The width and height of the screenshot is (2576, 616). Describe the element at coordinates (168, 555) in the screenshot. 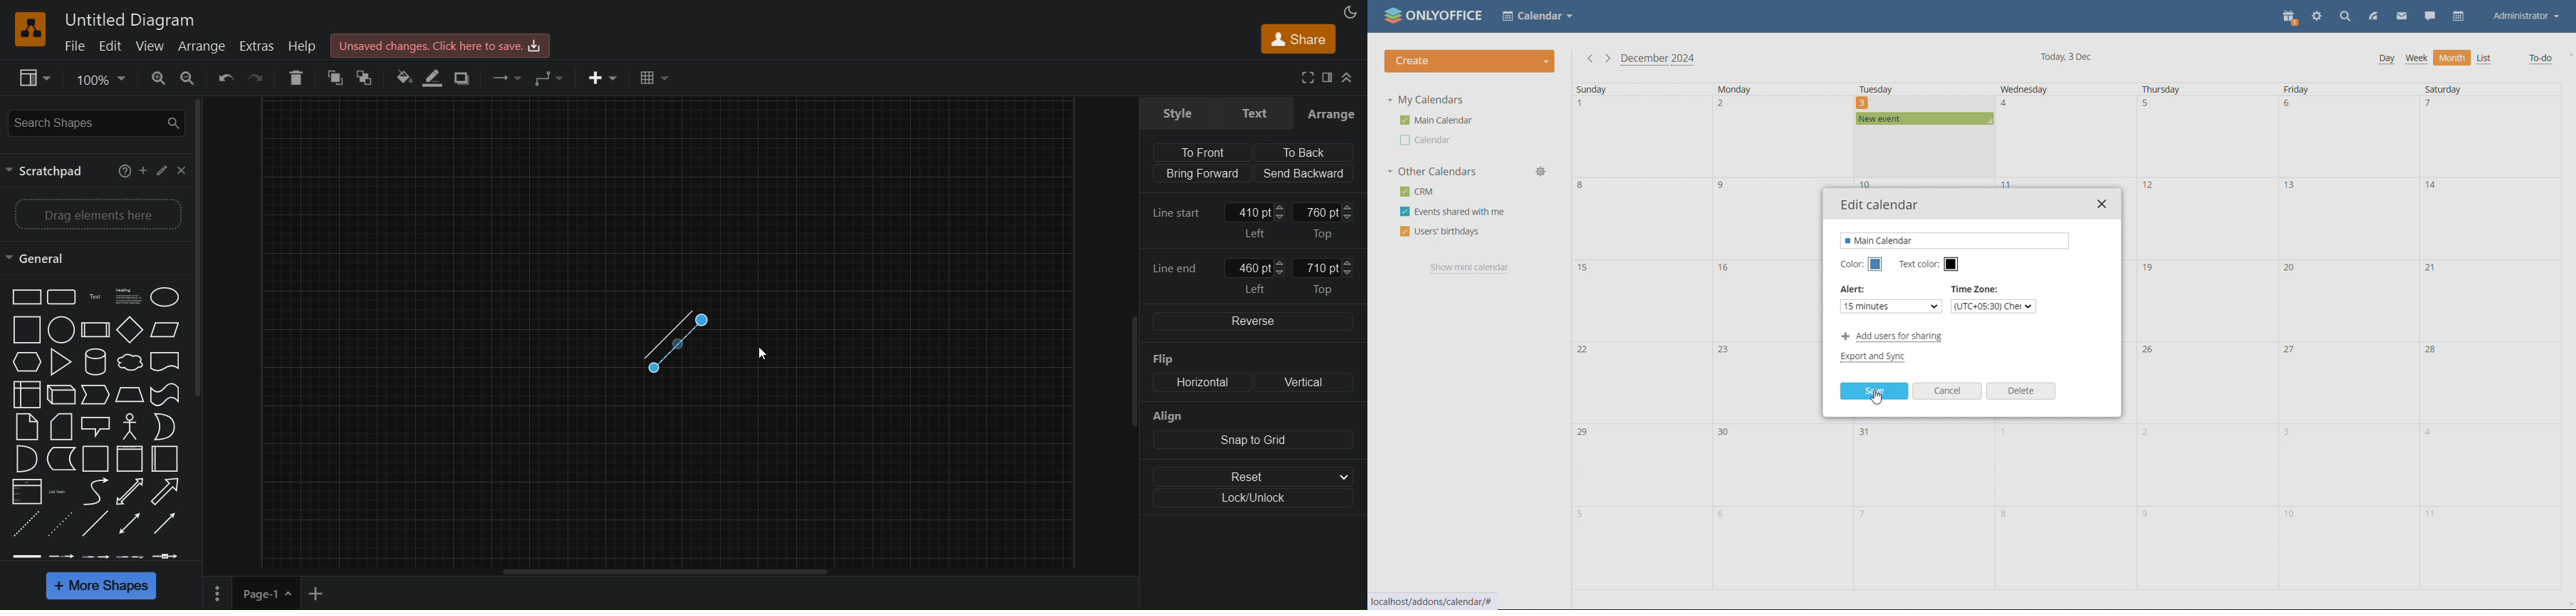

I see `connector 5` at that location.